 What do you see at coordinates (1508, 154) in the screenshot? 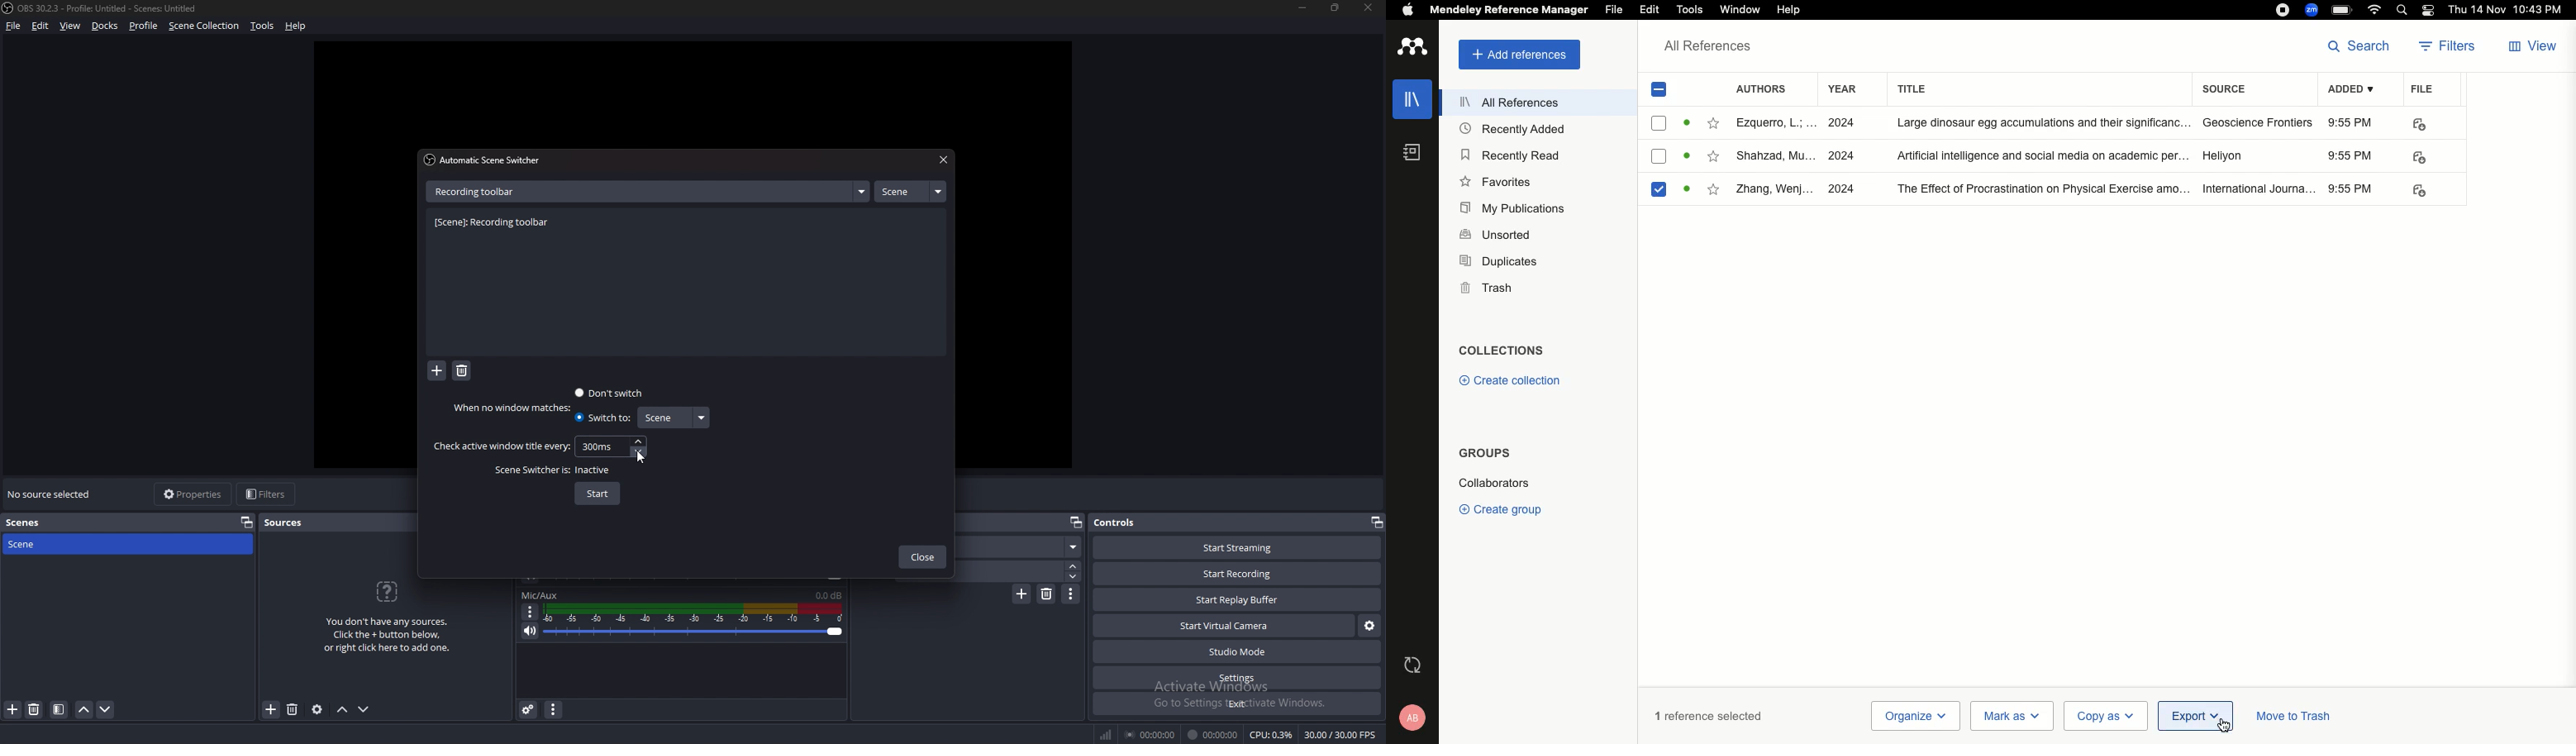
I see `Recently read` at bounding box center [1508, 154].